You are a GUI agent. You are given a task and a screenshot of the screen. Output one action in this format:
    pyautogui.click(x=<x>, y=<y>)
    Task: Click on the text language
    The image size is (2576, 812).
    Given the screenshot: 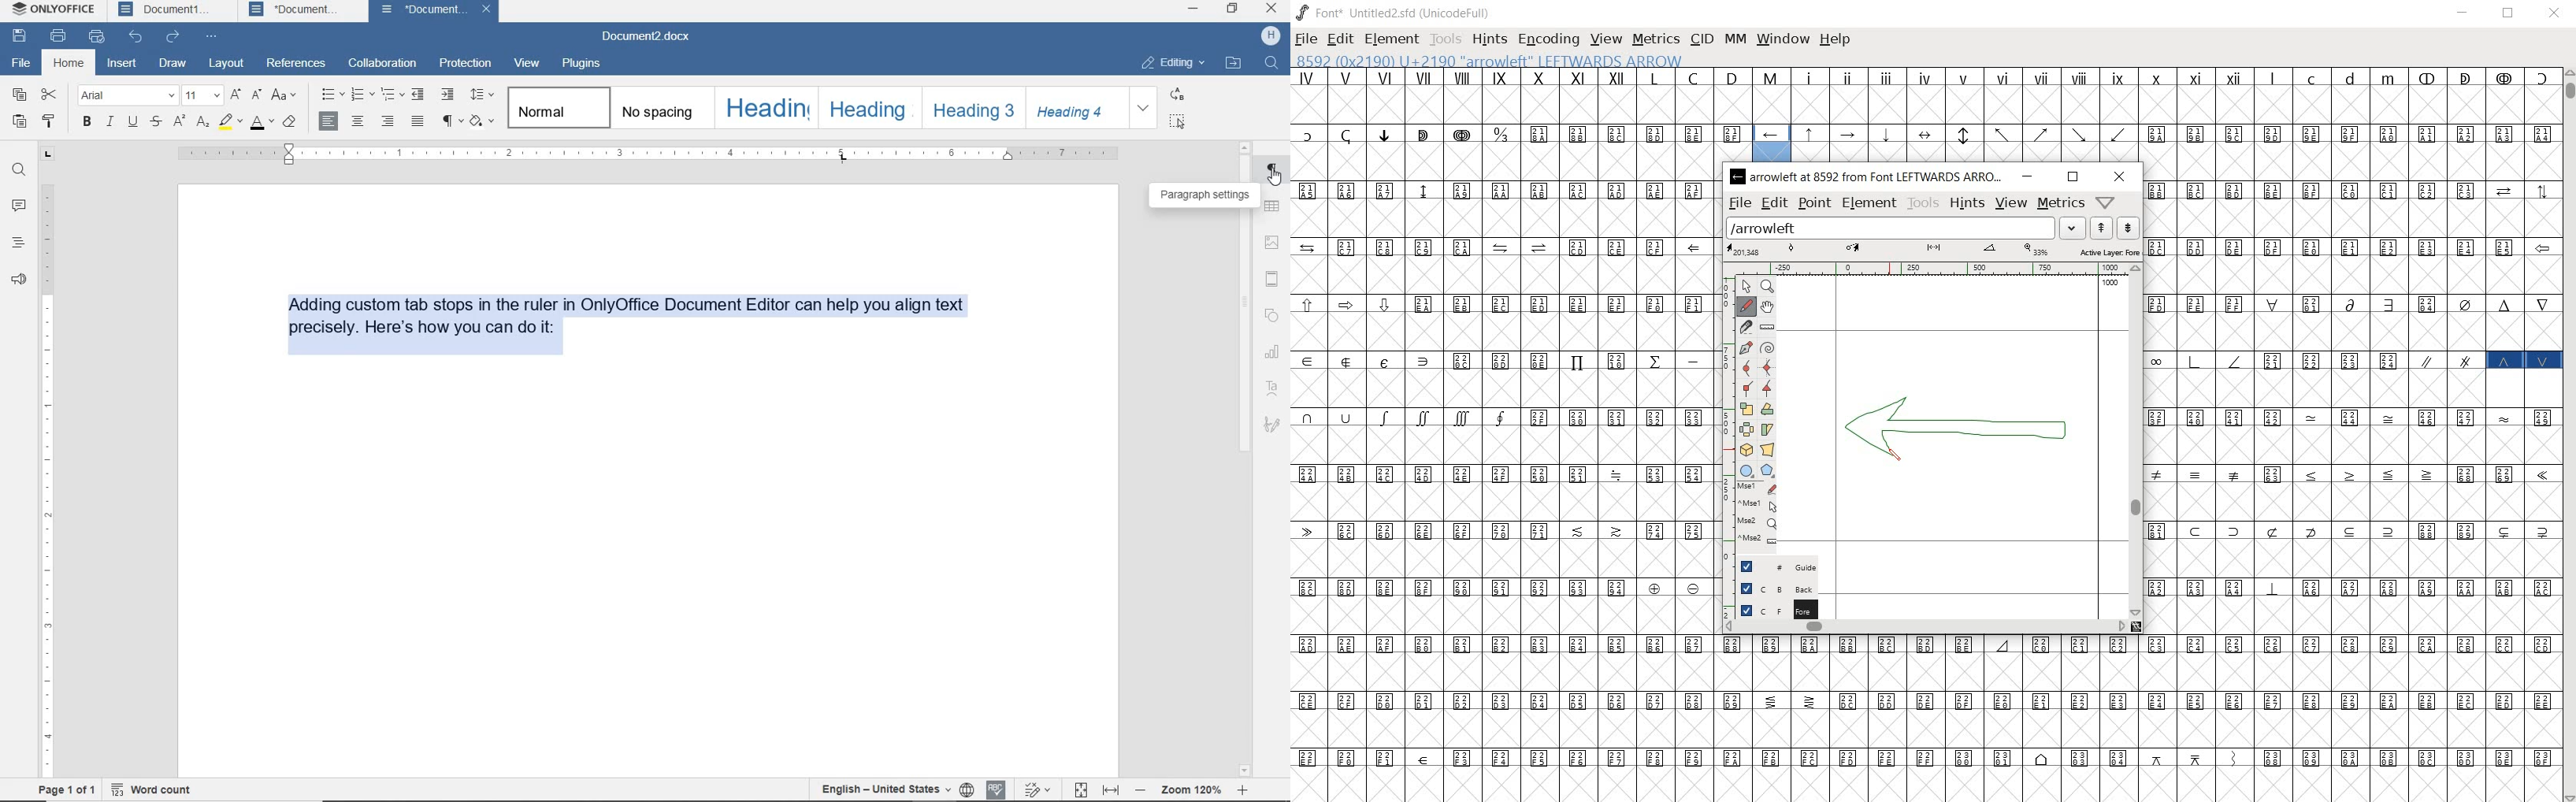 What is the action you would take?
    pyautogui.click(x=882, y=788)
    